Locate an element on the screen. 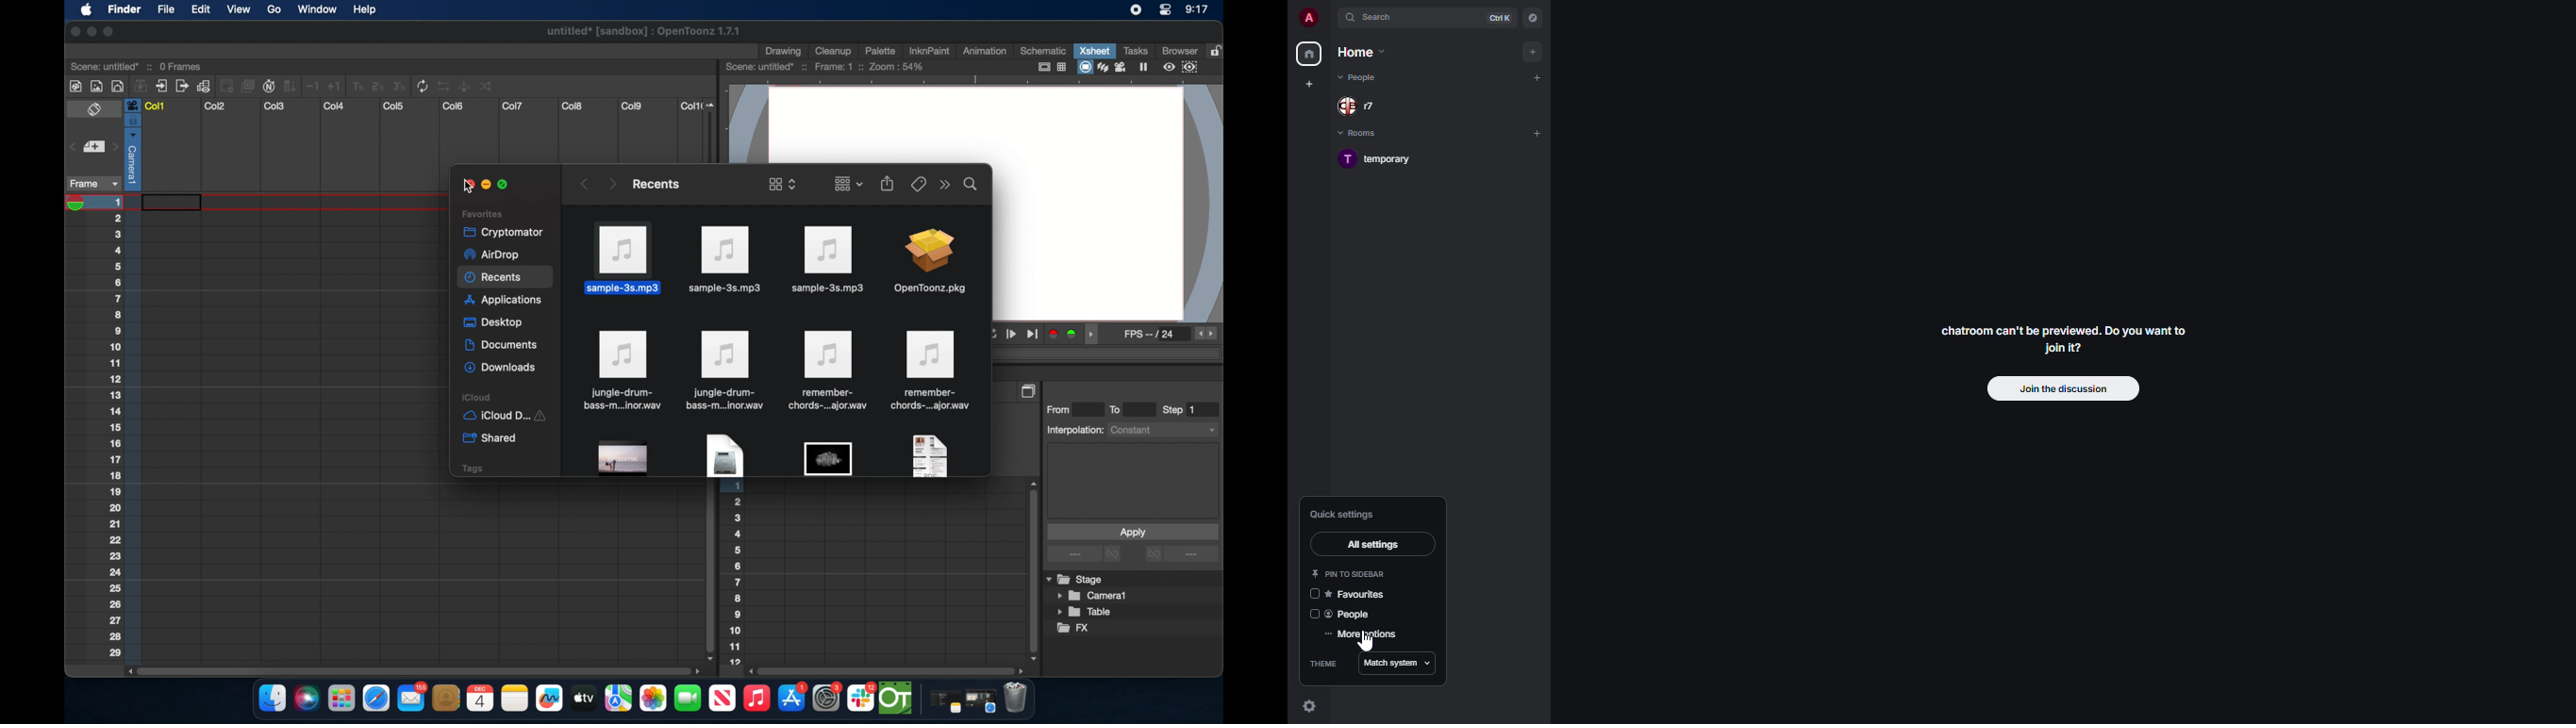 Image resolution: width=2576 pixels, height=728 pixels. xsheet is located at coordinates (1095, 50).